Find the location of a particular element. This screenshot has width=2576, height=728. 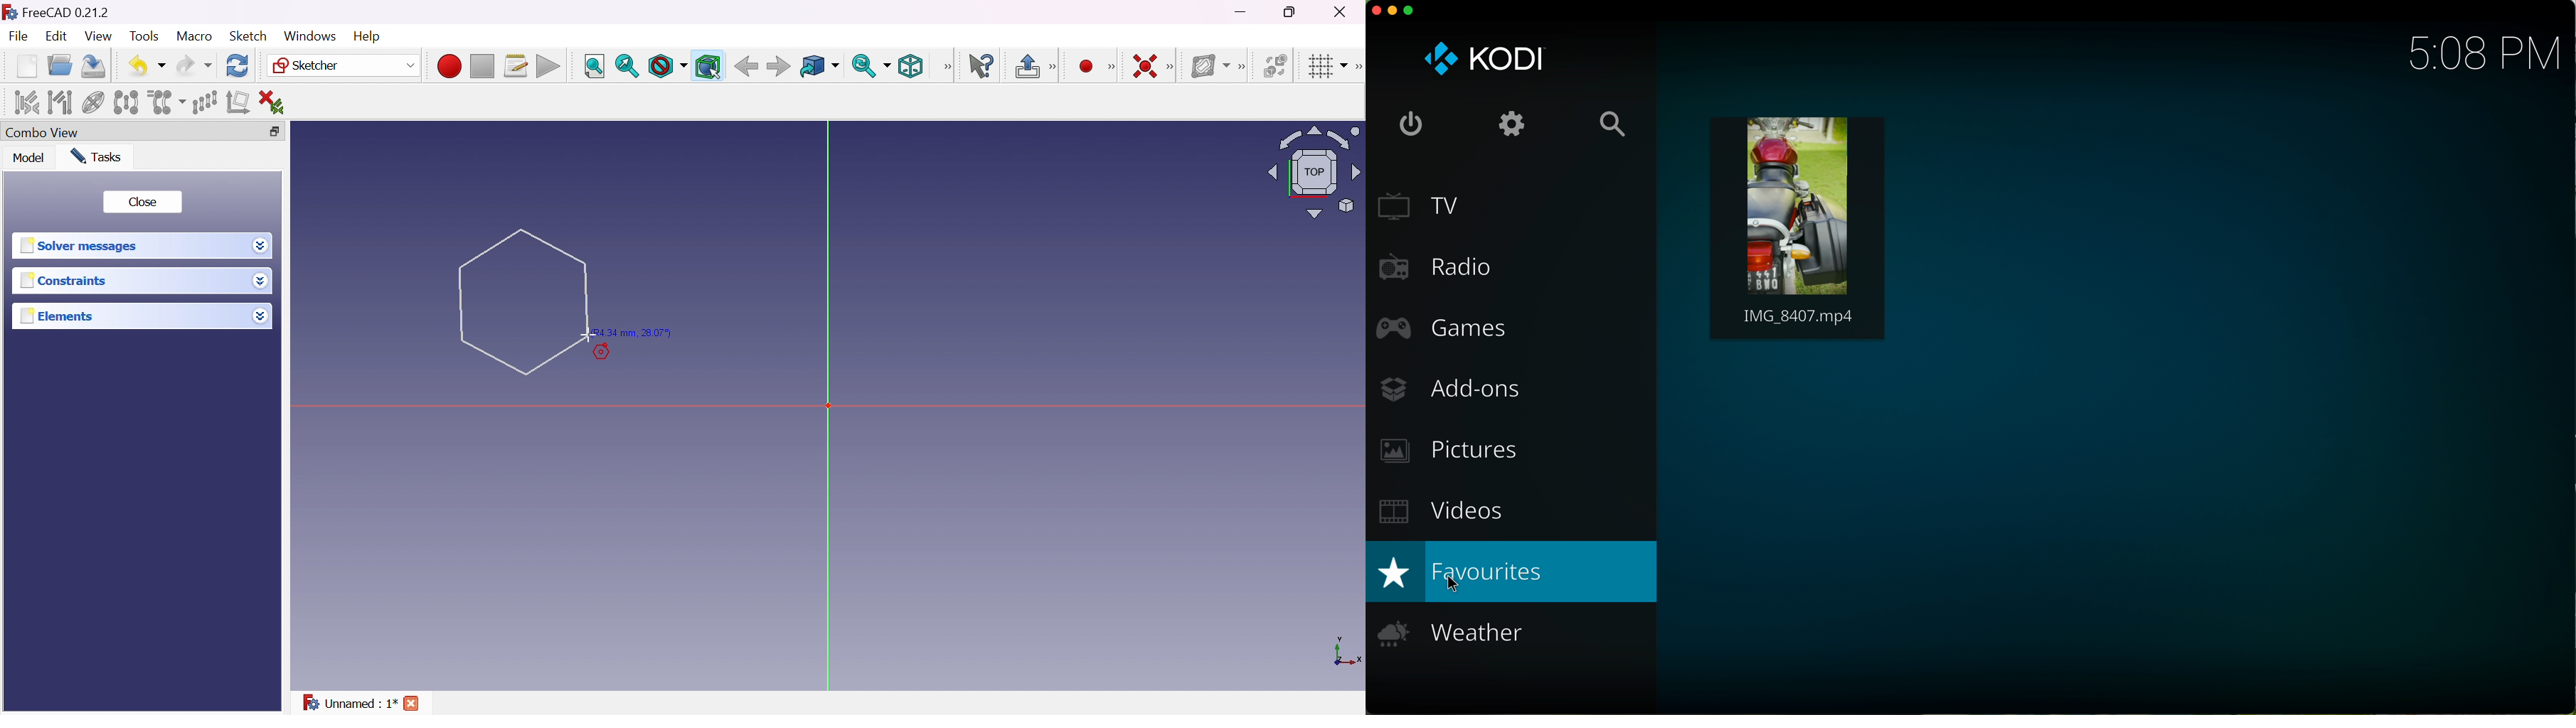

games is located at coordinates (1441, 331).